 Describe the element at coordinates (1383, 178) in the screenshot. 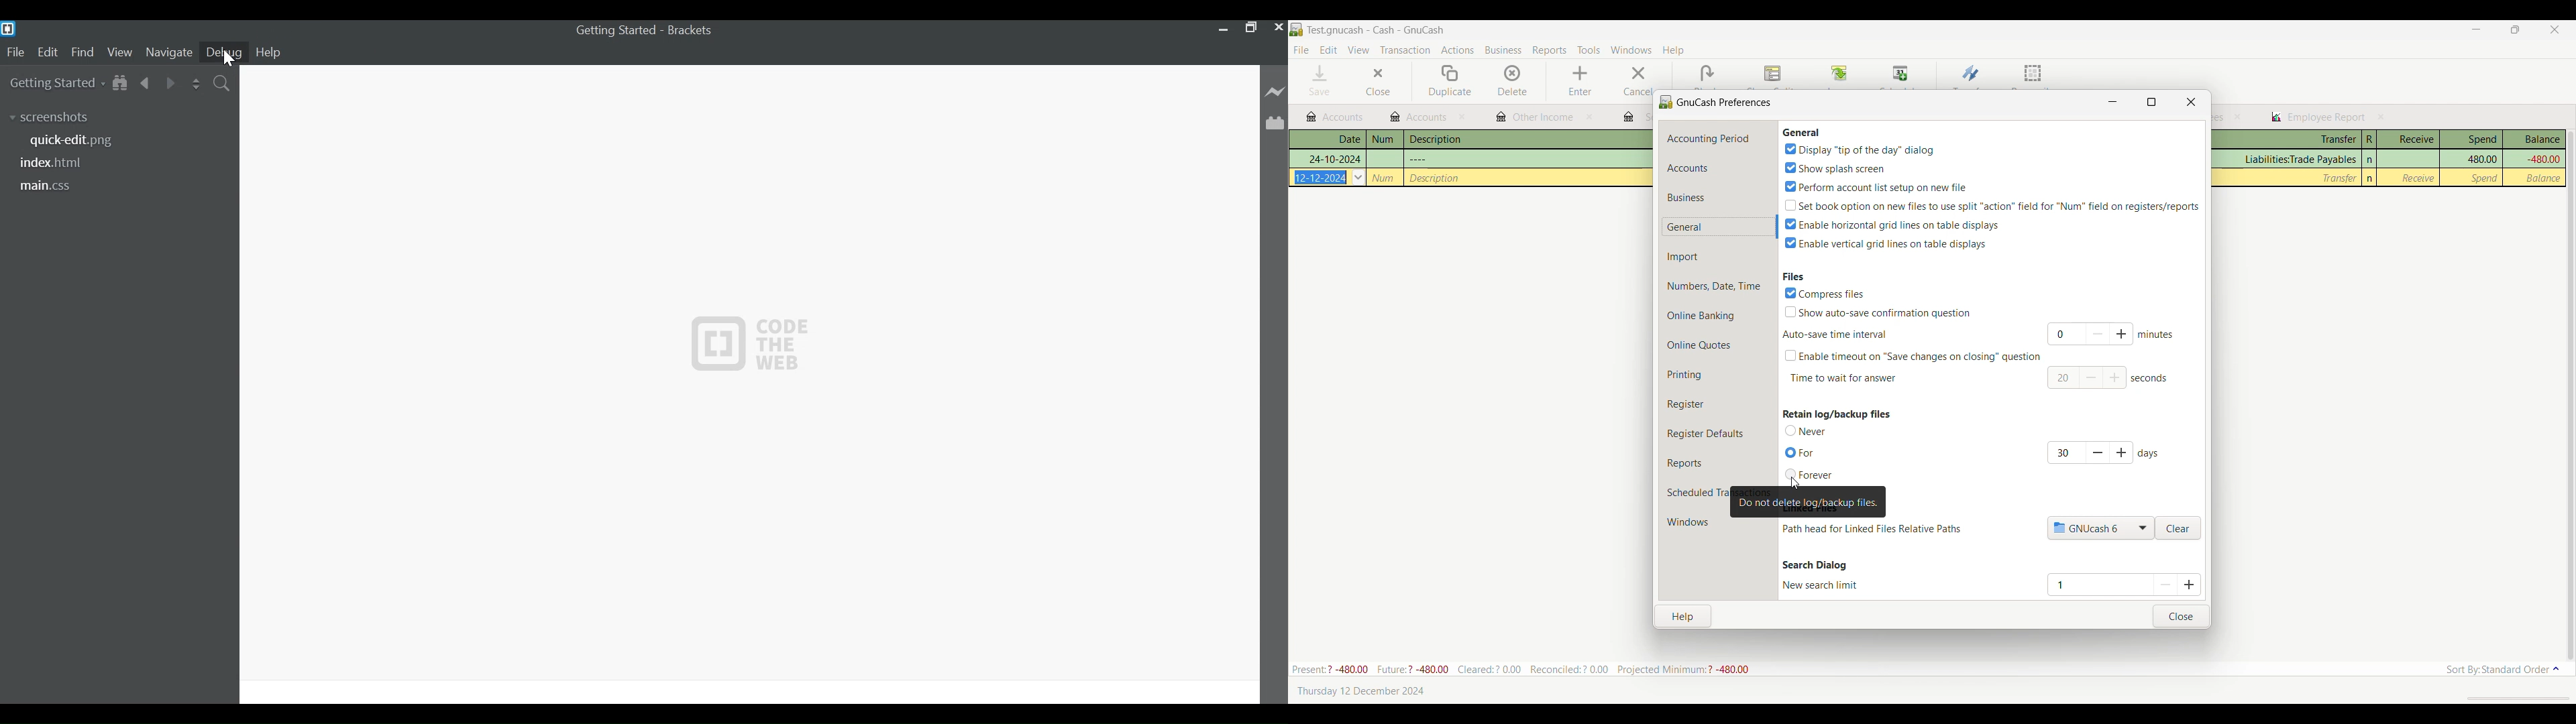

I see `` at that location.